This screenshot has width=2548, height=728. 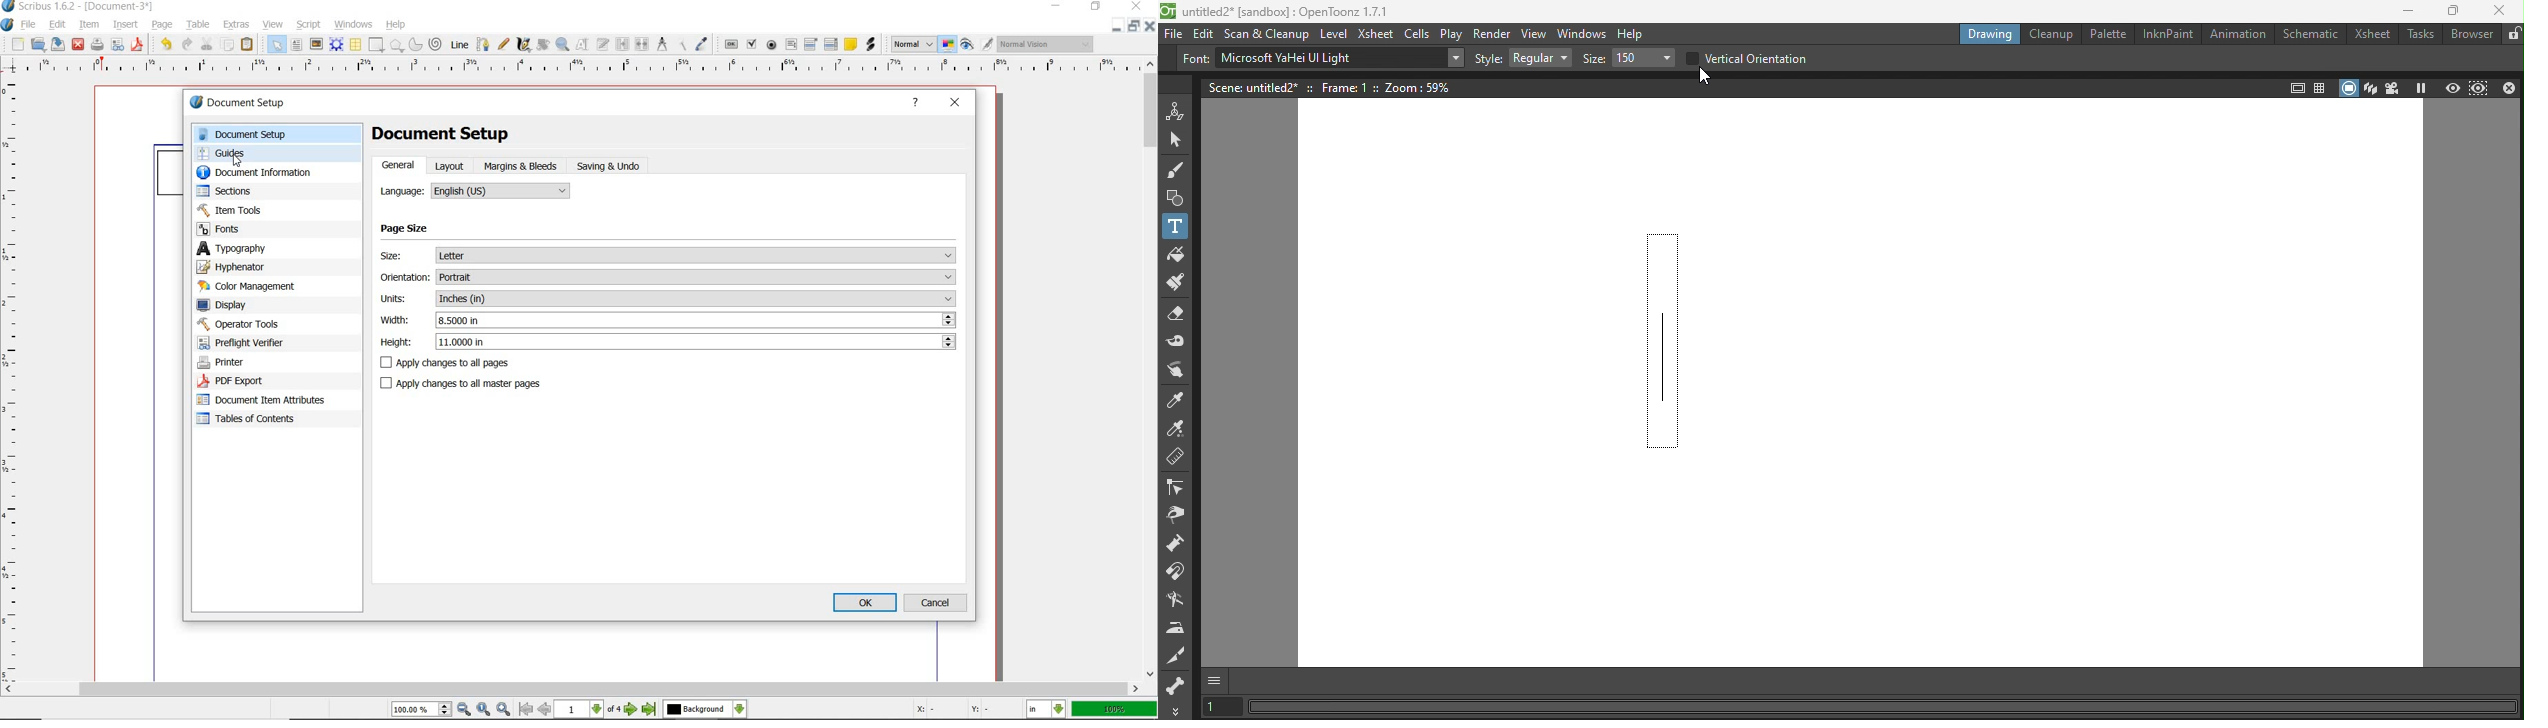 What do you see at coordinates (571, 690) in the screenshot?
I see `scrollbar` at bounding box center [571, 690].